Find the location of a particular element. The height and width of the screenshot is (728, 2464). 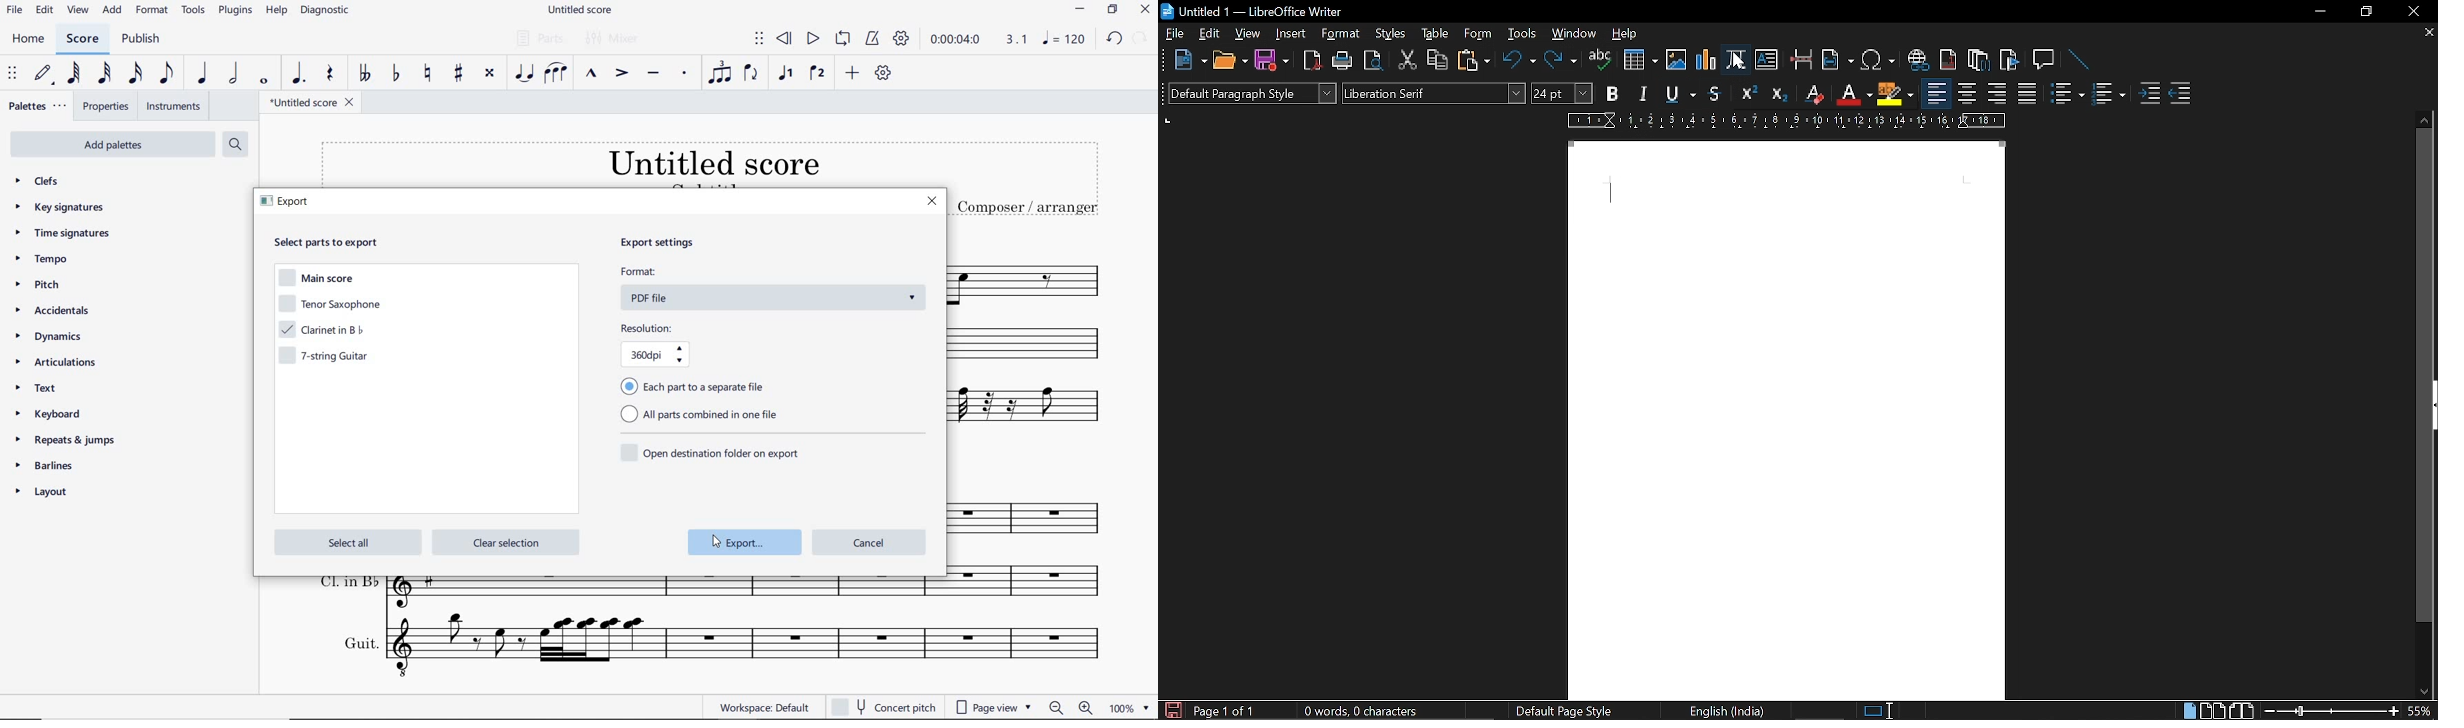

text cursor on blank page is located at coordinates (1613, 192).